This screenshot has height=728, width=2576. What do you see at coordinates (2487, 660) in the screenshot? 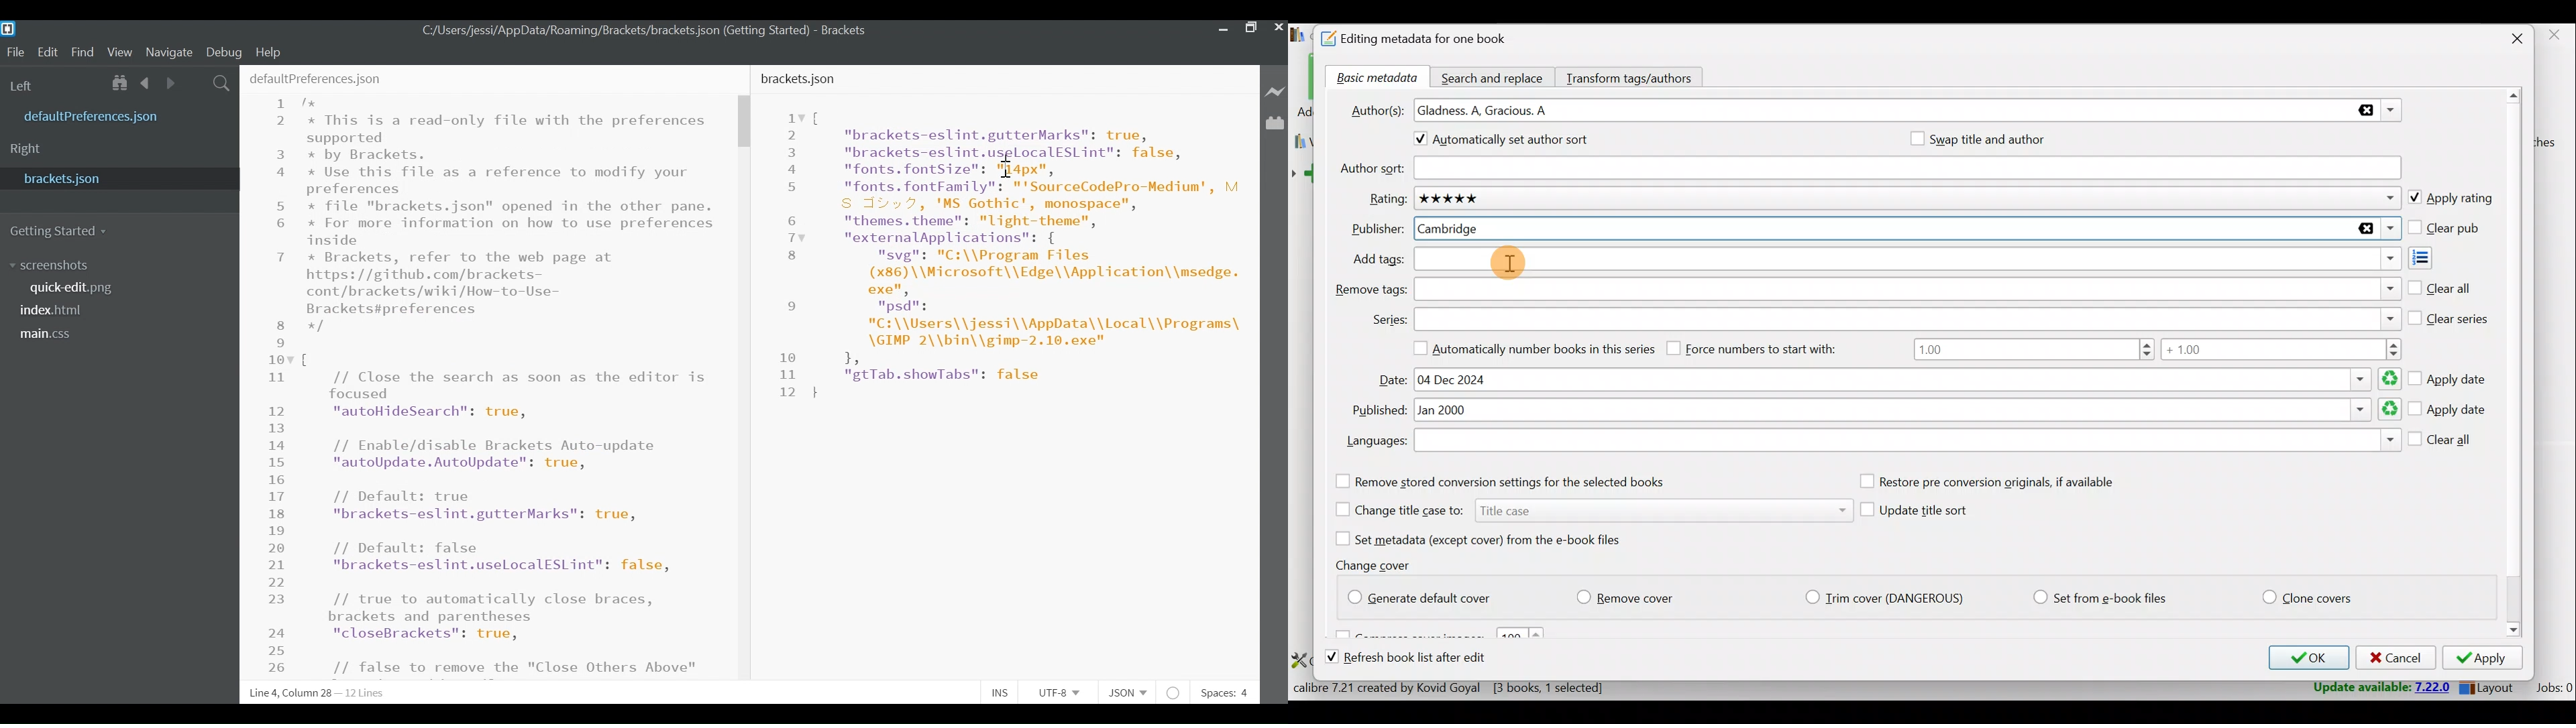
I see `Apply` at bounding box center [2487, 660].